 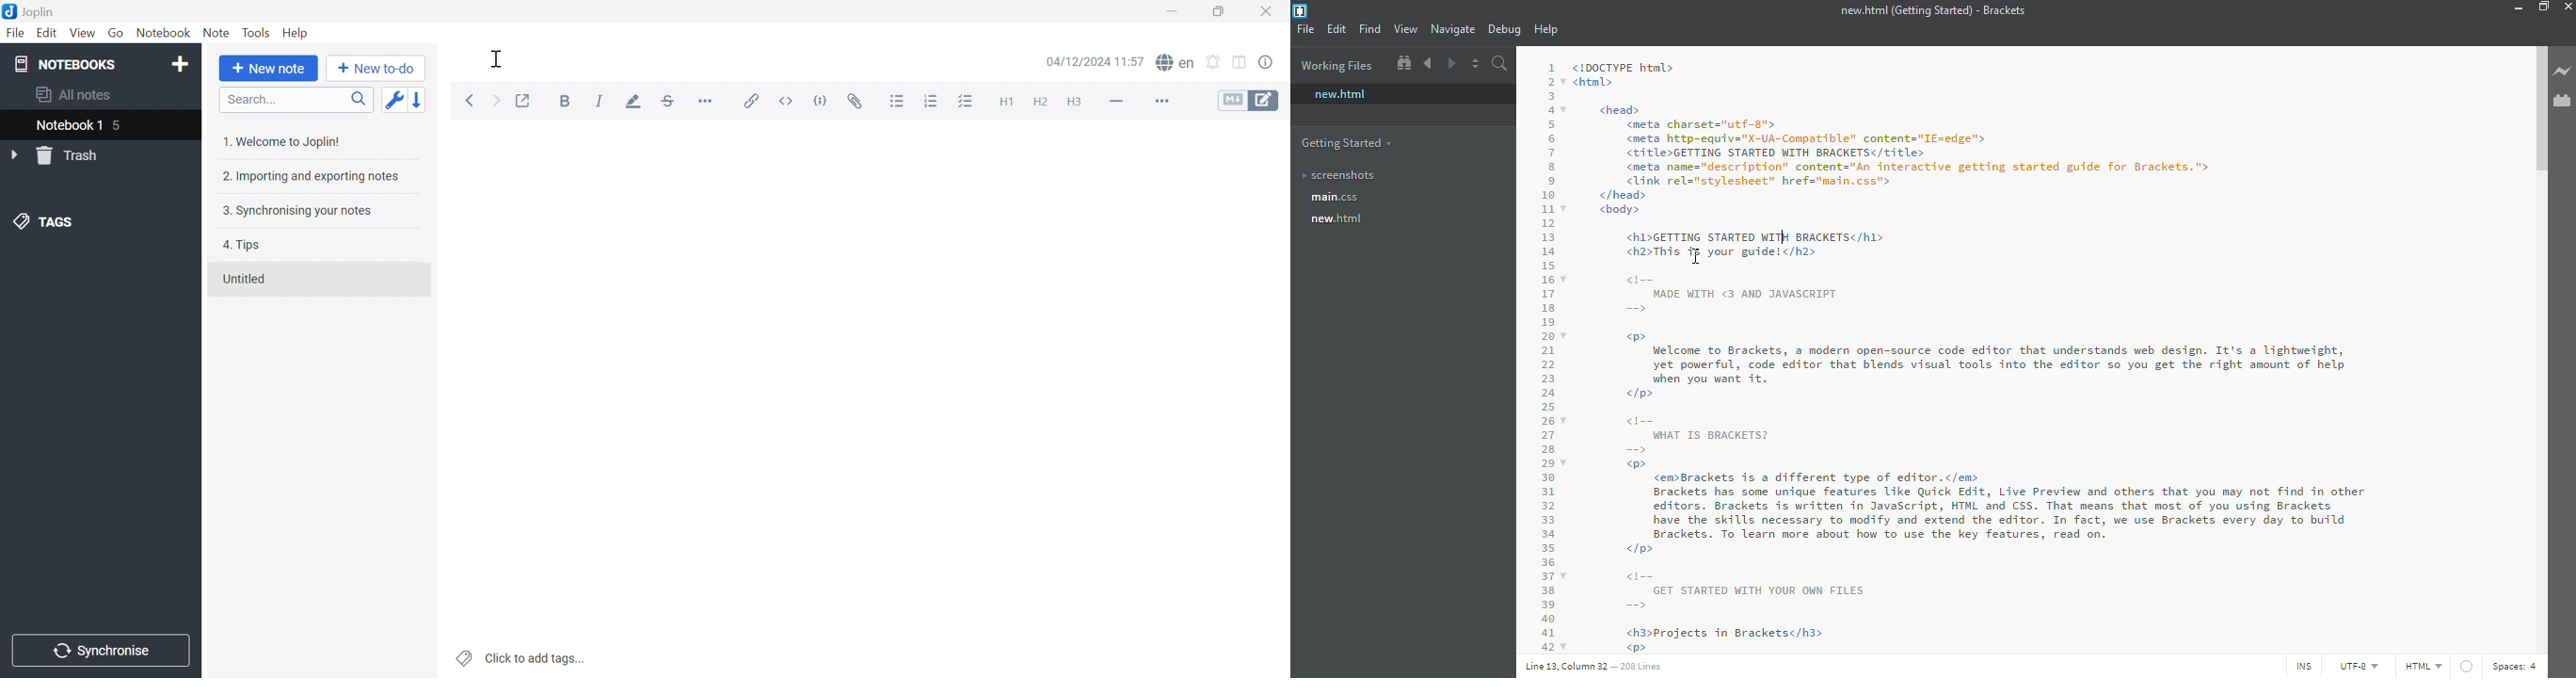 What do you see at coordinates (1094, 61) in the screenshot?
I see `04/12/2024 11:57` at bounding box center [1094, 61].